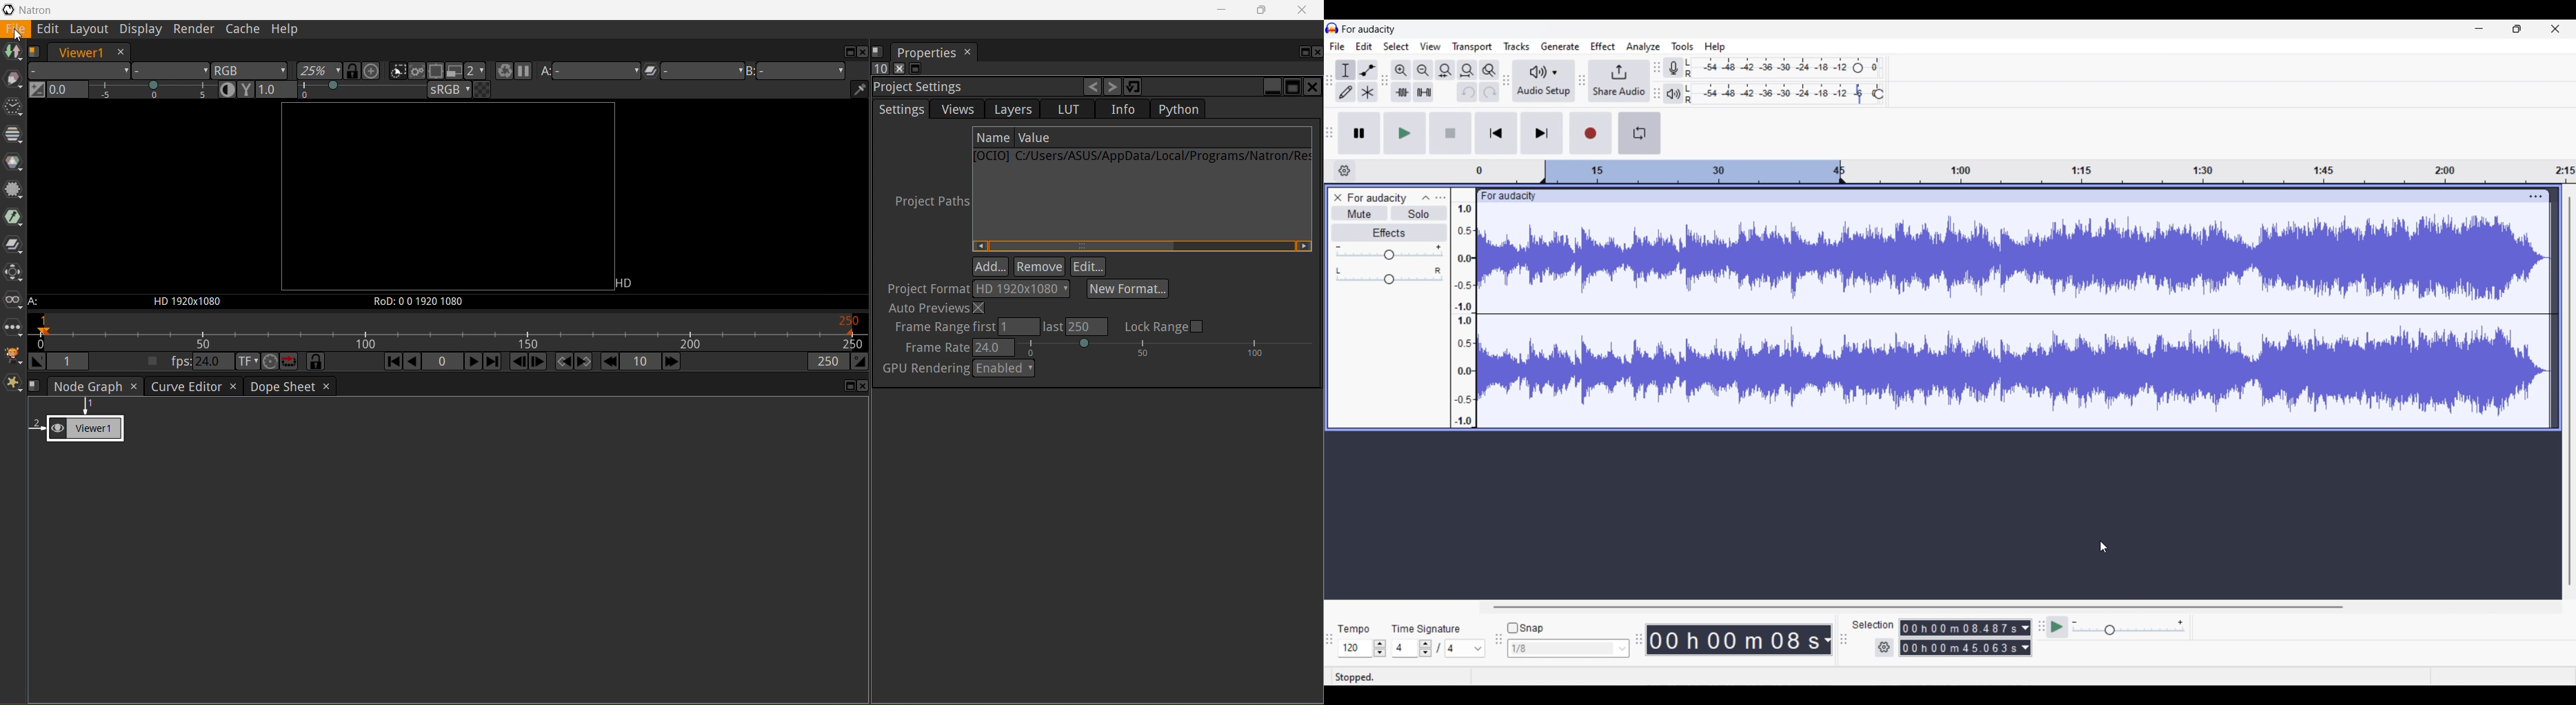 This screenshot has width=2576, height=728. I want to click on Duration measurement, so click(2025, 648).